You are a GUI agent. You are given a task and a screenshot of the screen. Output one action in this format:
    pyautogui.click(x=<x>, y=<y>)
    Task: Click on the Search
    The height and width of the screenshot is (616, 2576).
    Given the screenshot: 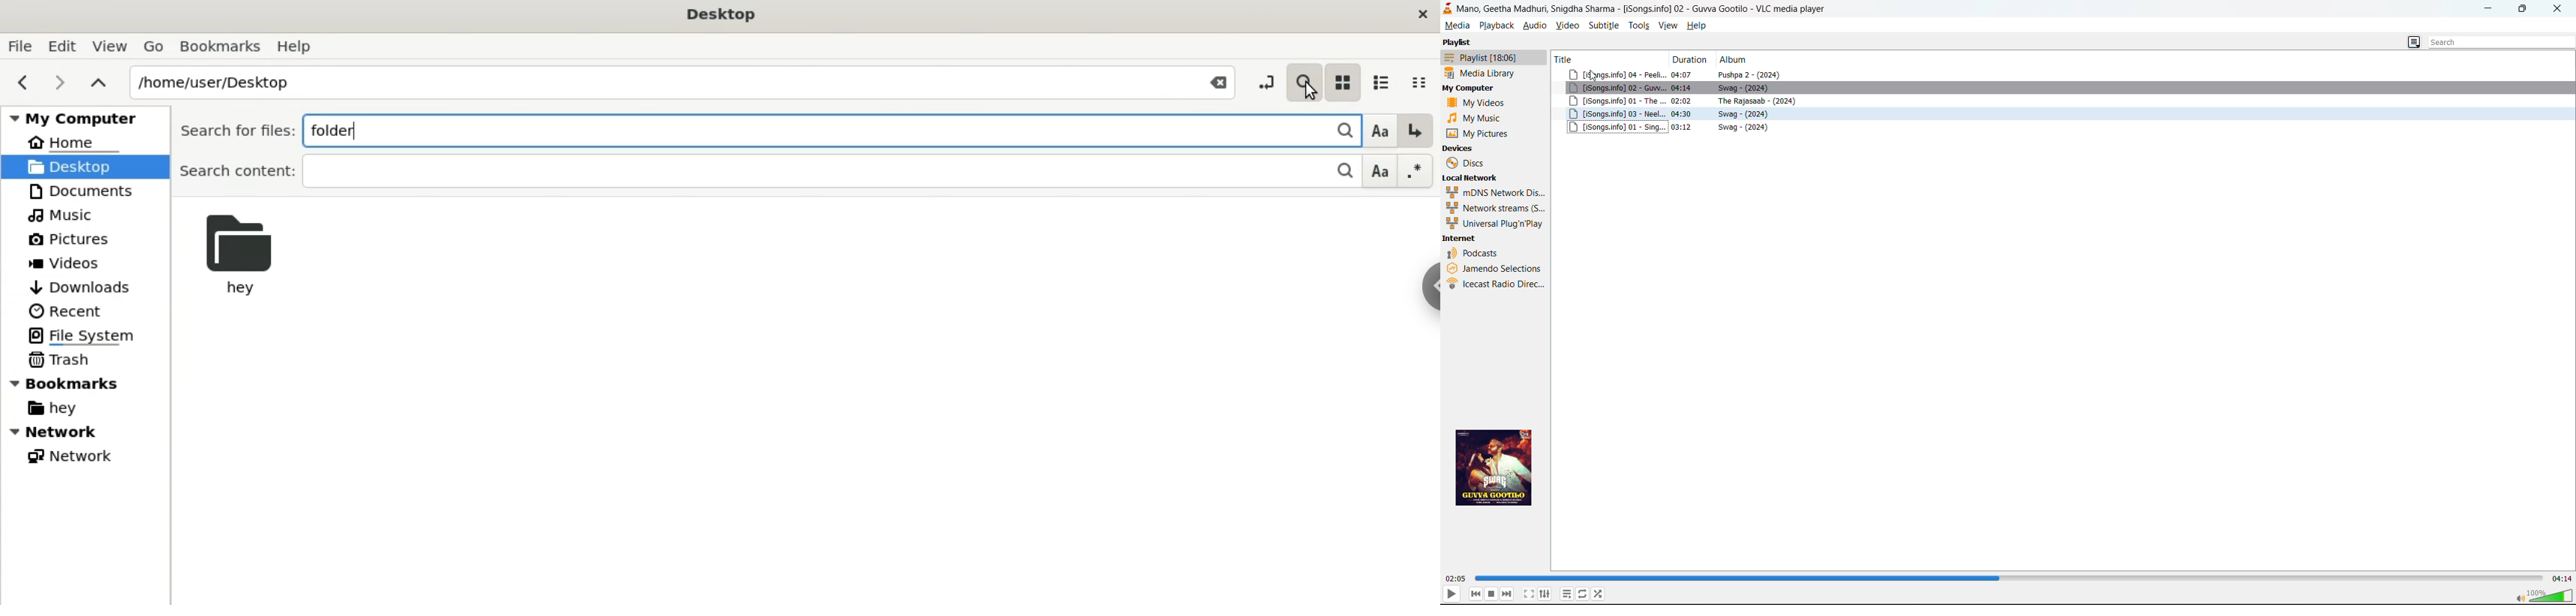 What is the action you would take?
    pyautogui.click(x=1304, y=79)
    